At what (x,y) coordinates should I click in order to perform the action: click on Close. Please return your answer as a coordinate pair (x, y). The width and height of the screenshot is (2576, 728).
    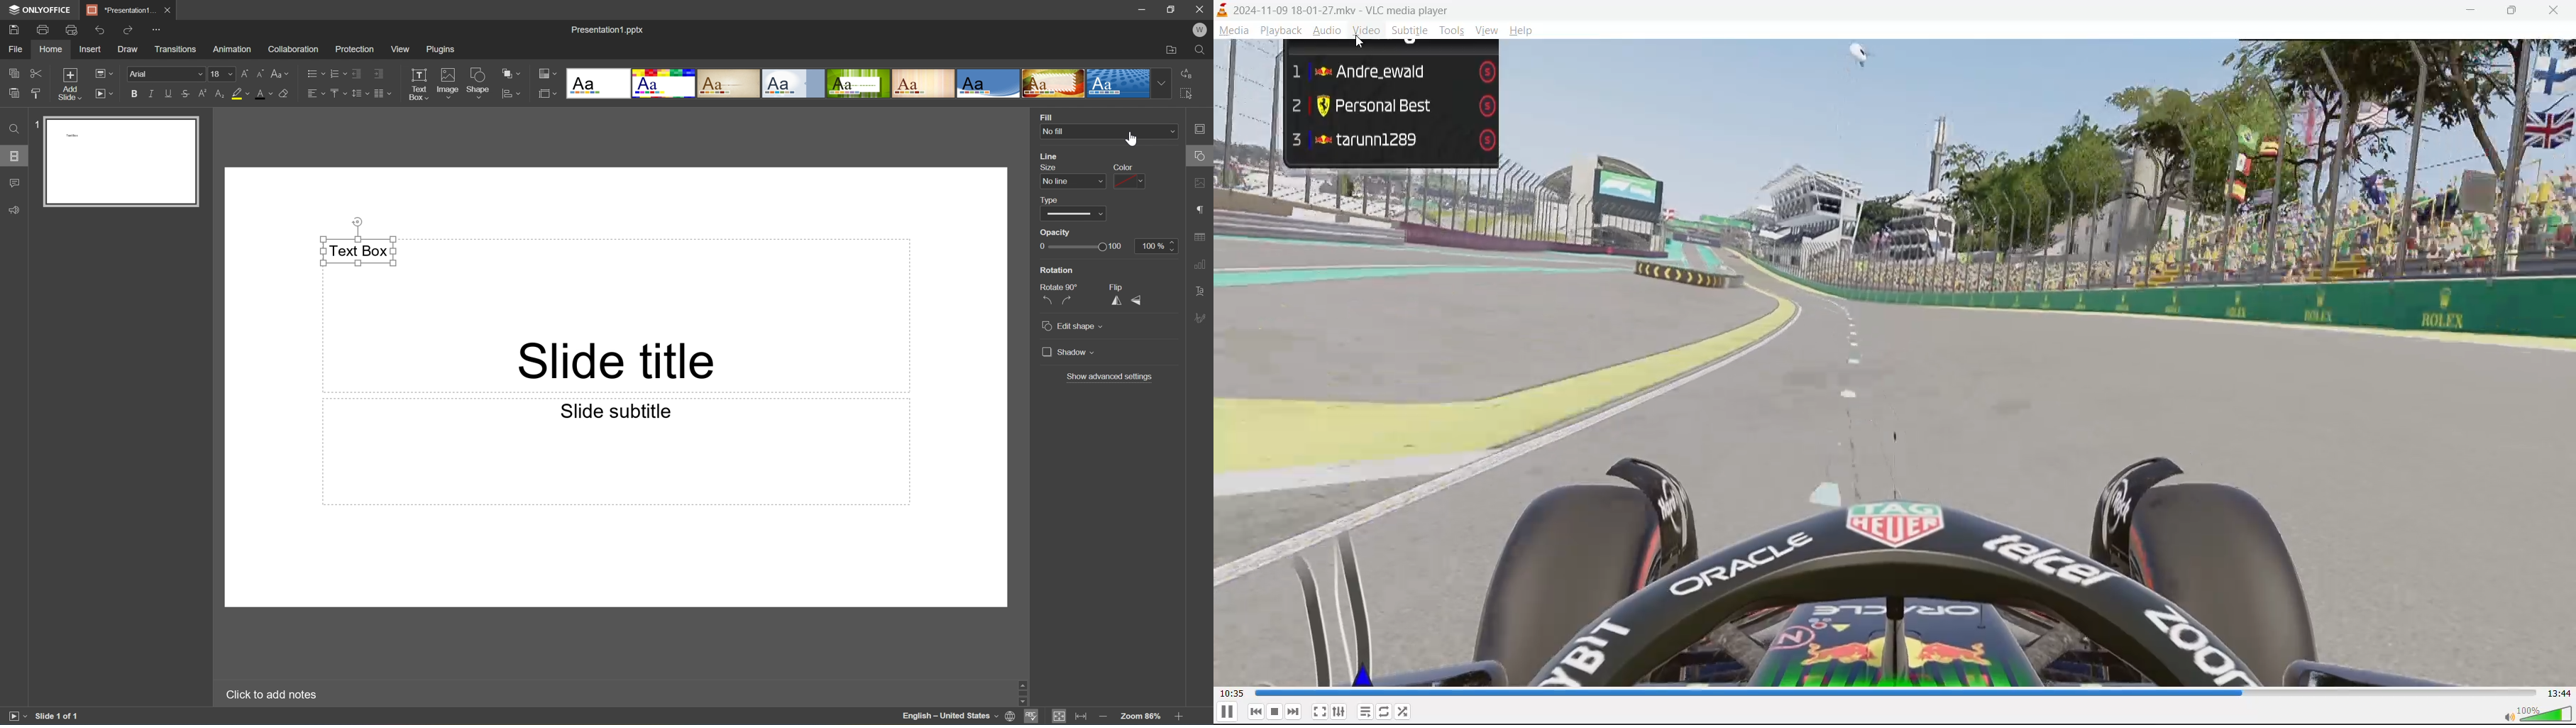
    Looking at the image, I should click on (1202, 9).